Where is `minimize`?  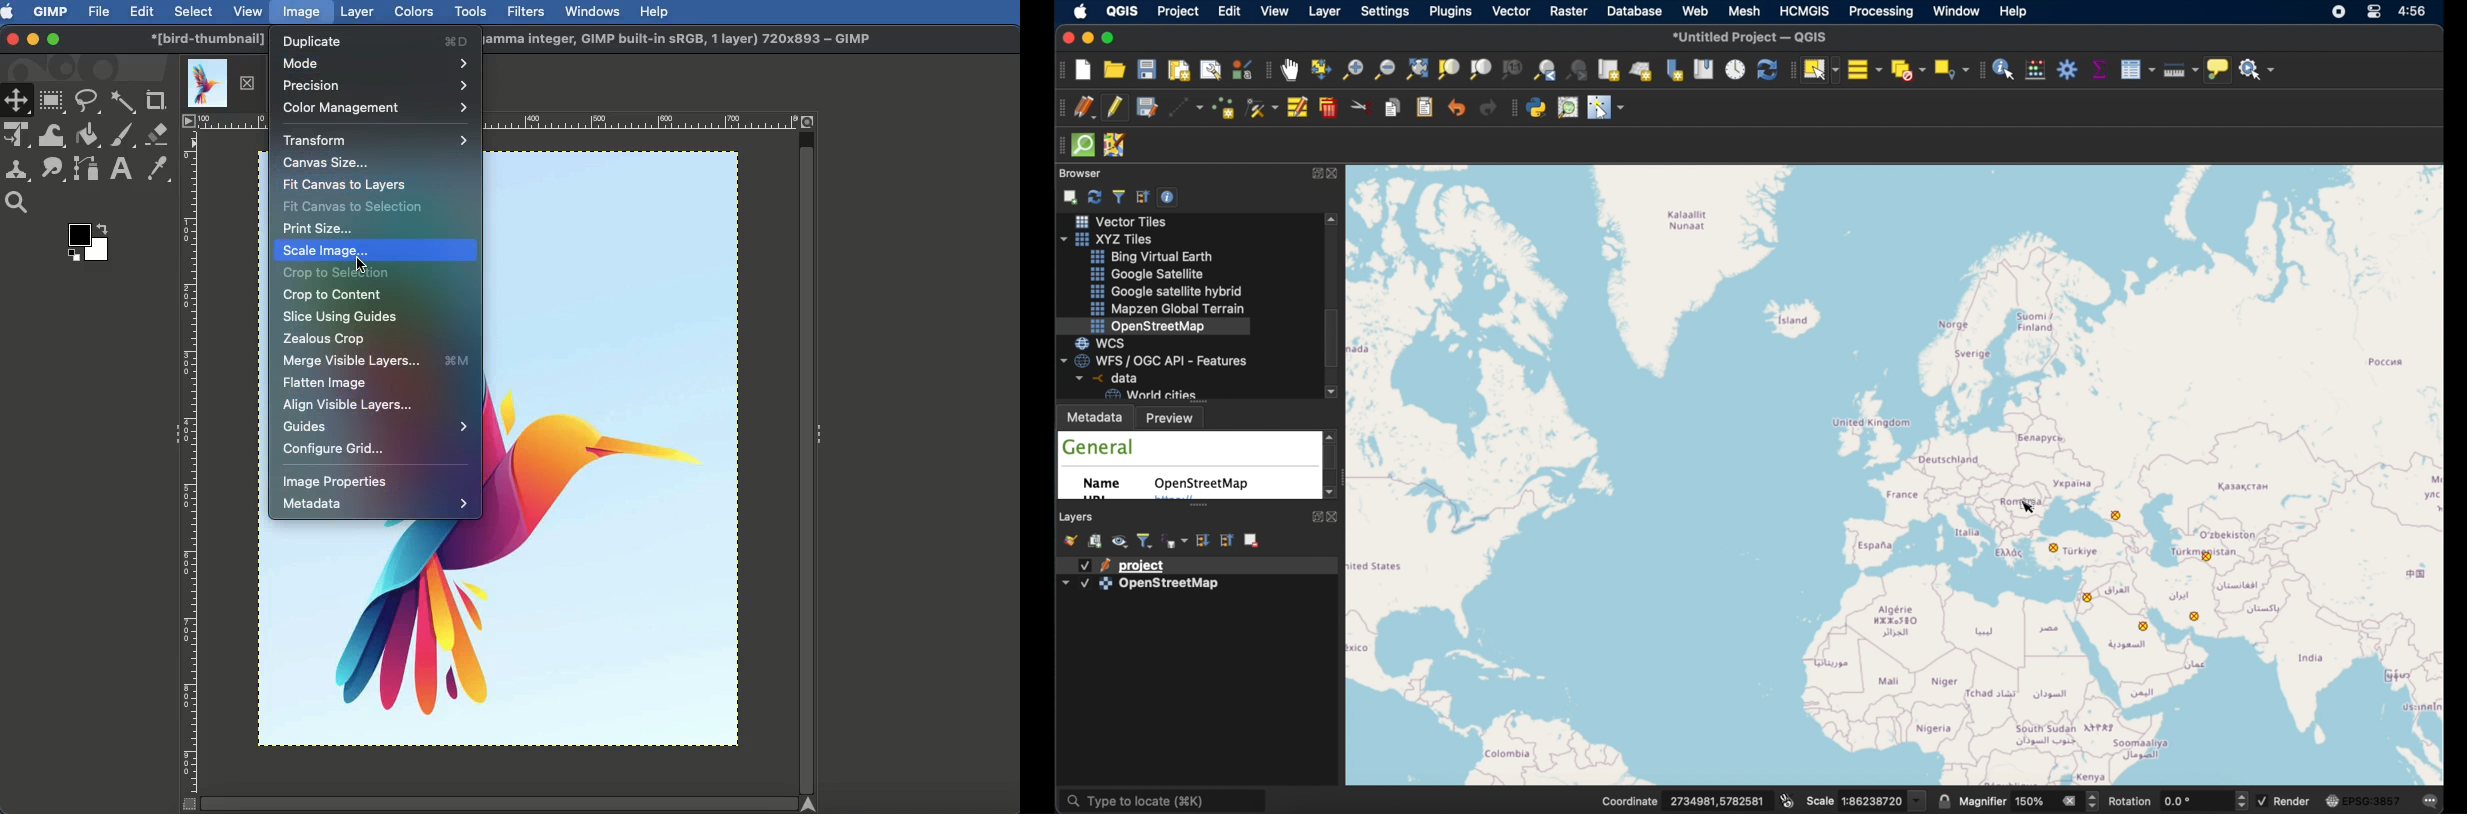 minimize is located at coordinates (1086, 38).